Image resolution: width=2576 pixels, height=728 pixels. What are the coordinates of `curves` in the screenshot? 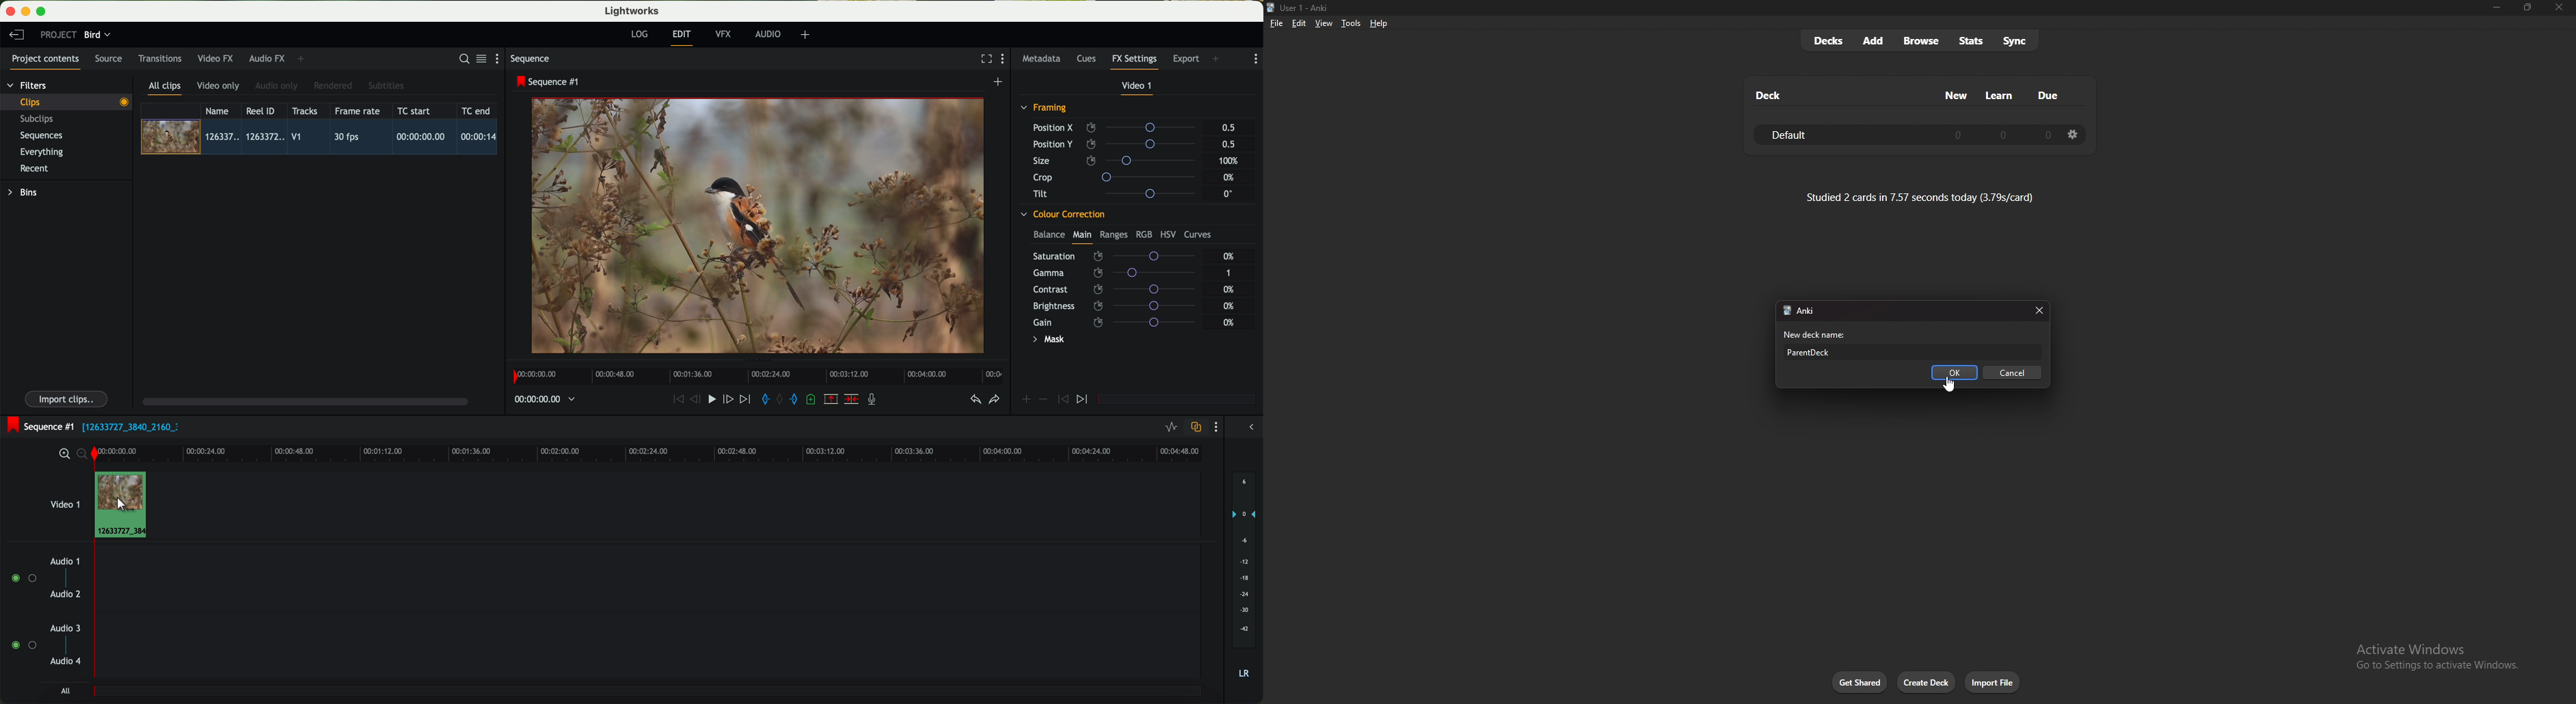 It's located at (1198, 235).